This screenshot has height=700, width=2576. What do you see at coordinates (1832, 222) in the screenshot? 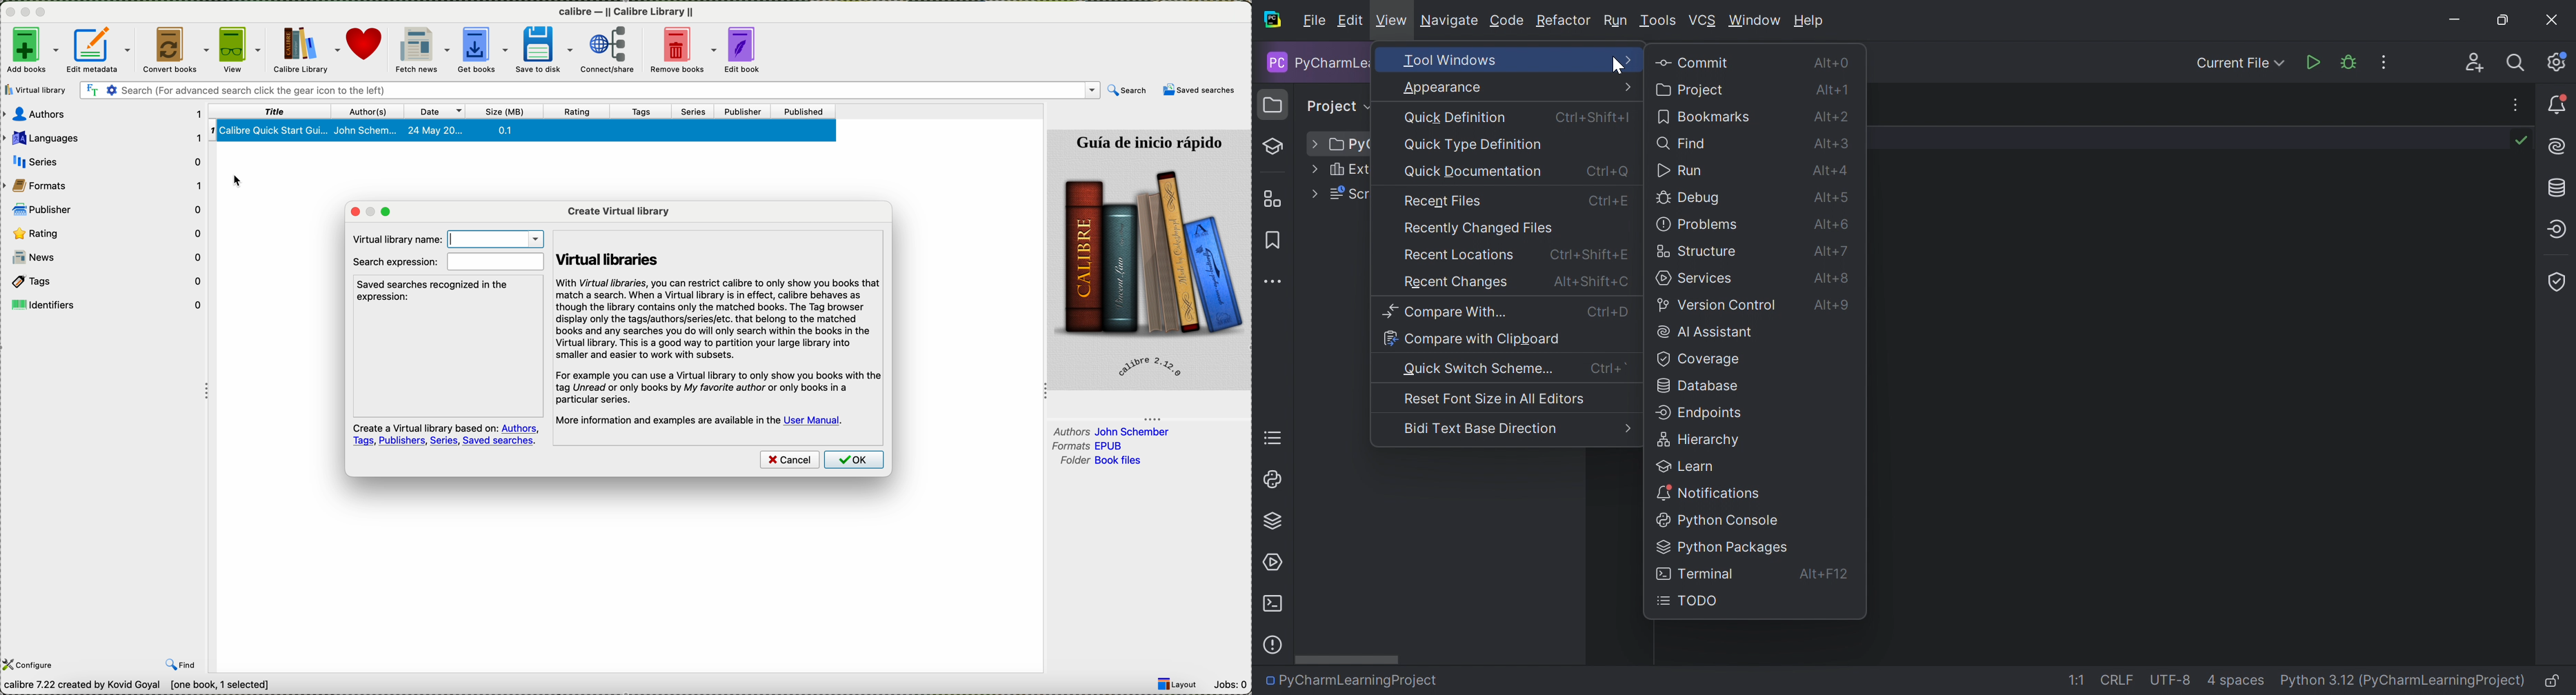
I see `Alt+6` at bounding box center [1832, 222].